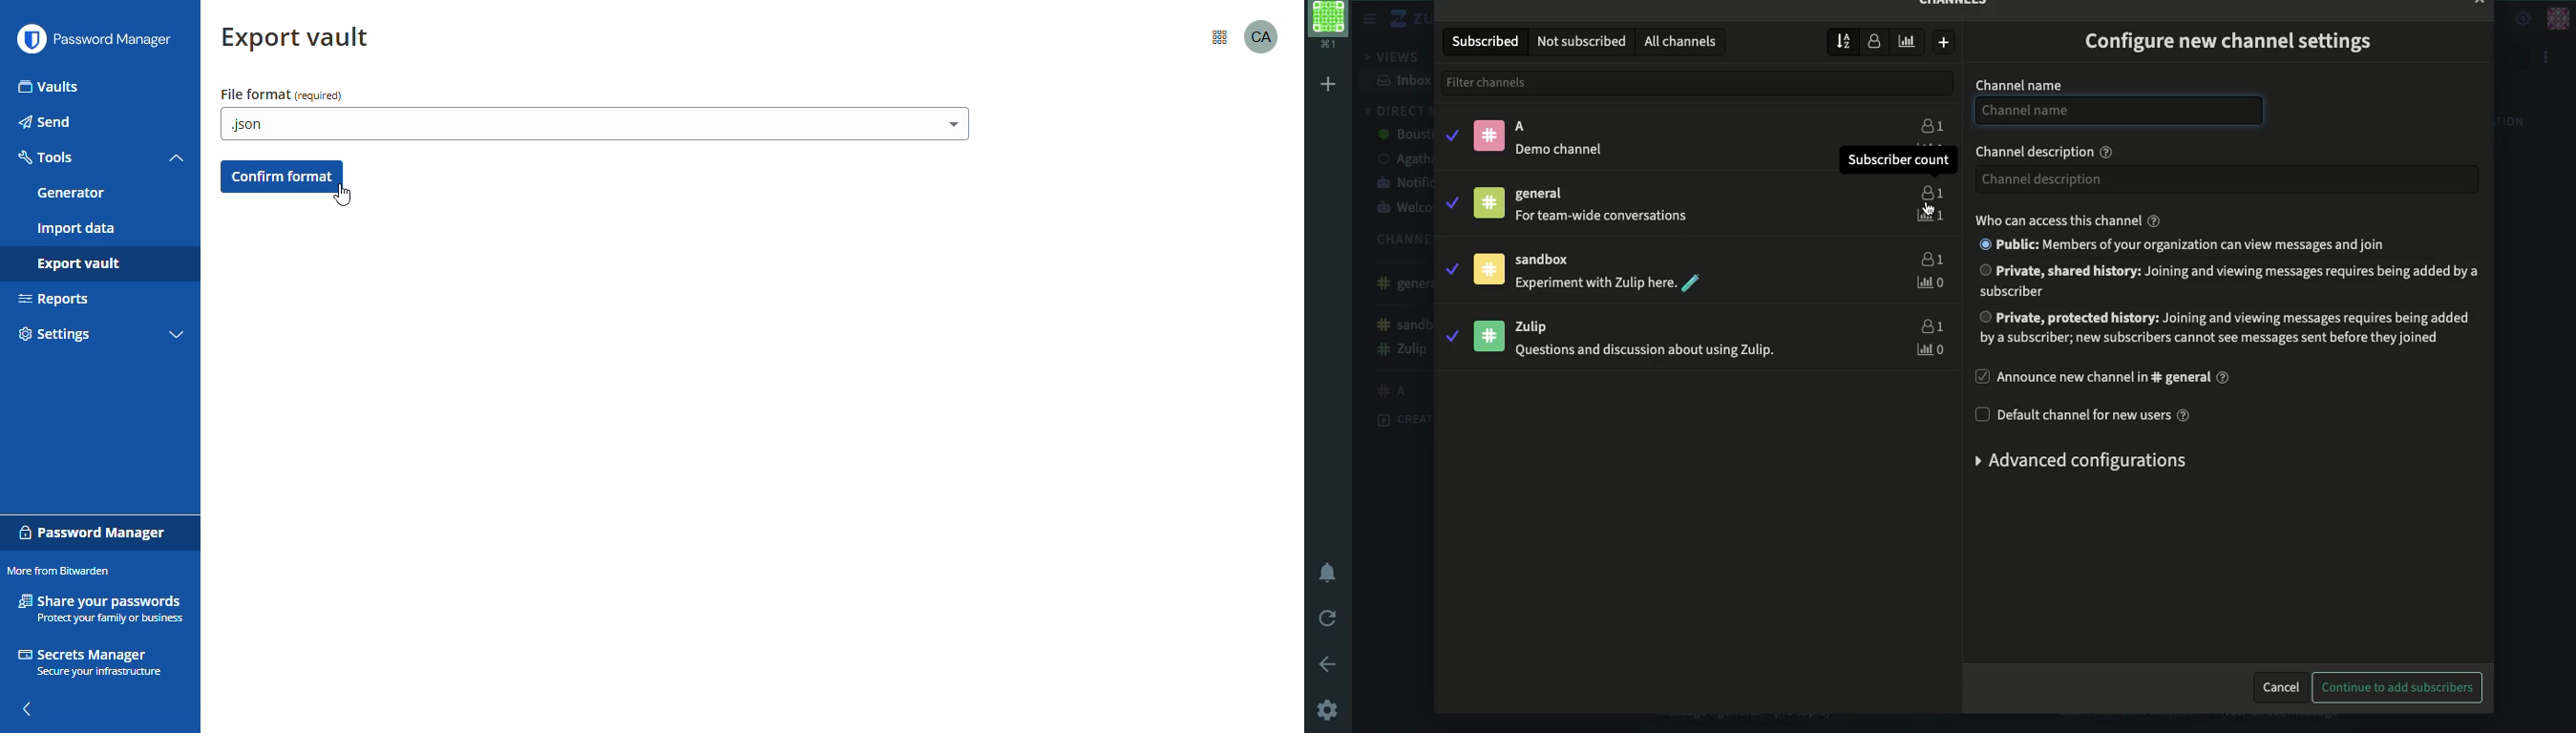 The height and width of the screenshot is (756, 2576). What do you see at coordinates (1487, 41) in the screenshot?
I see `subscribed` at bounding box center [1487, 41].